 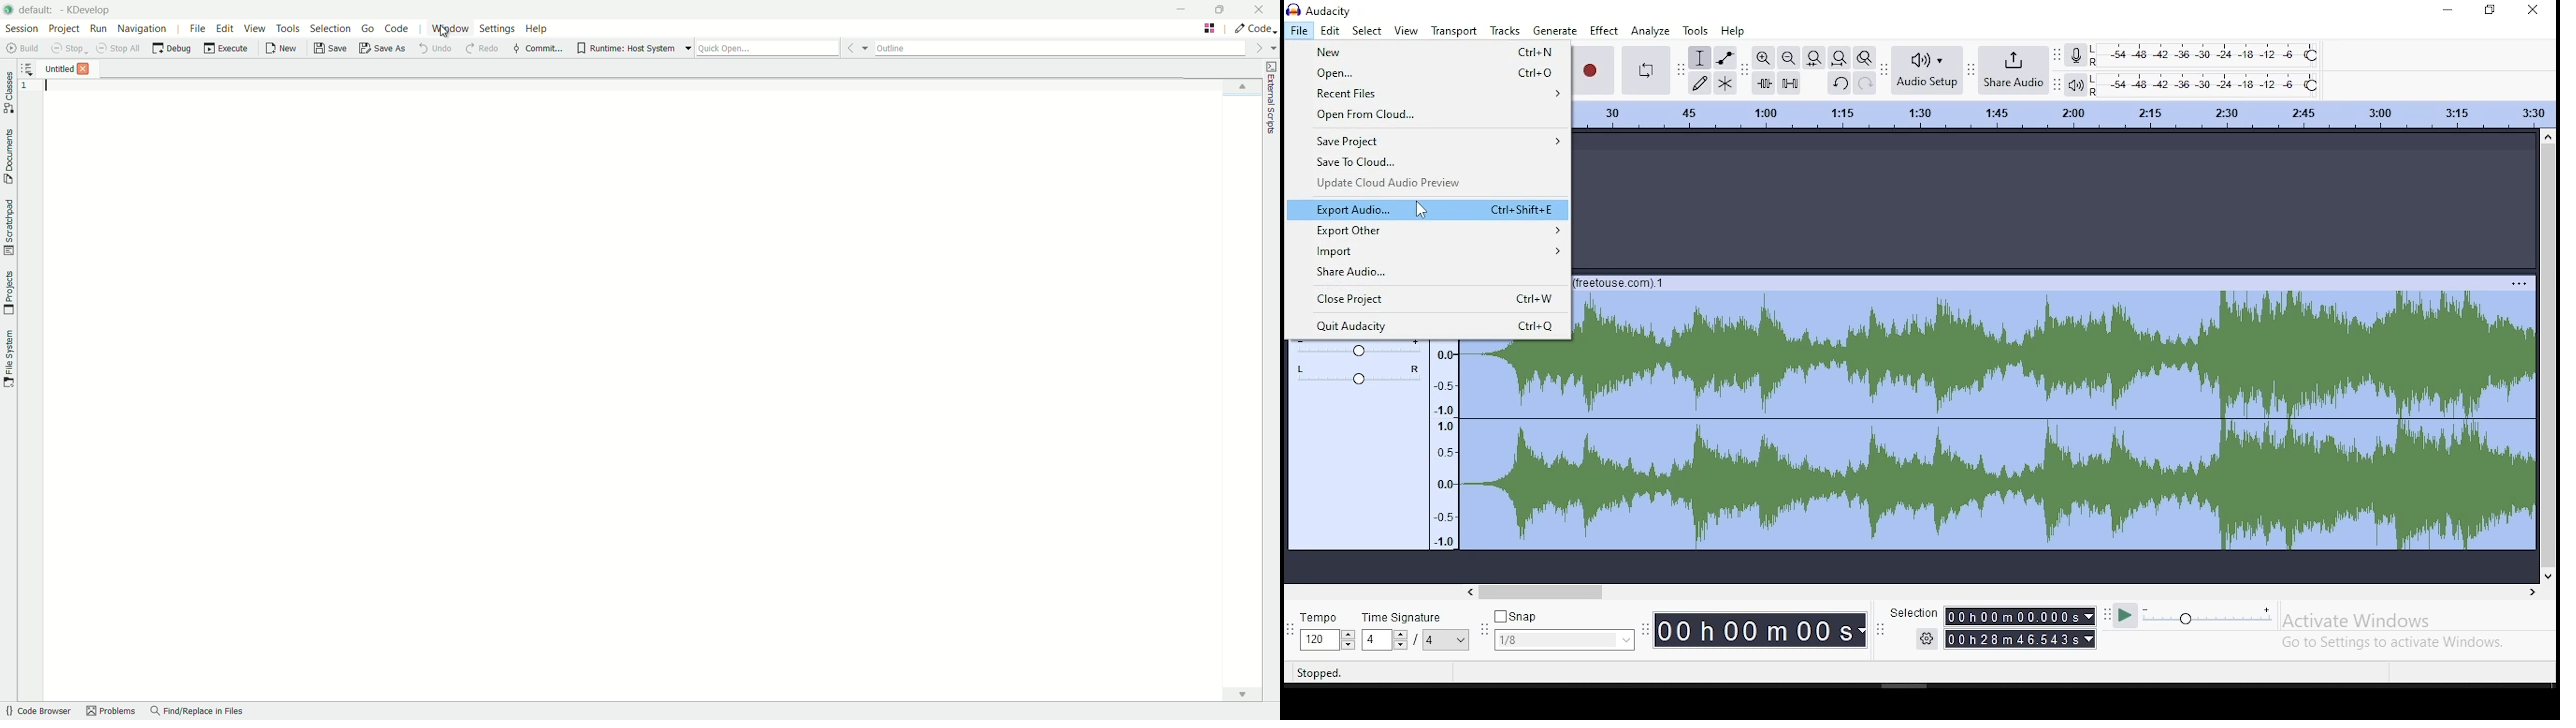 What do you see at coordinates (1430, 161) in the screenshot?
I see `save to cloud` at bounding box center [1430, 161].